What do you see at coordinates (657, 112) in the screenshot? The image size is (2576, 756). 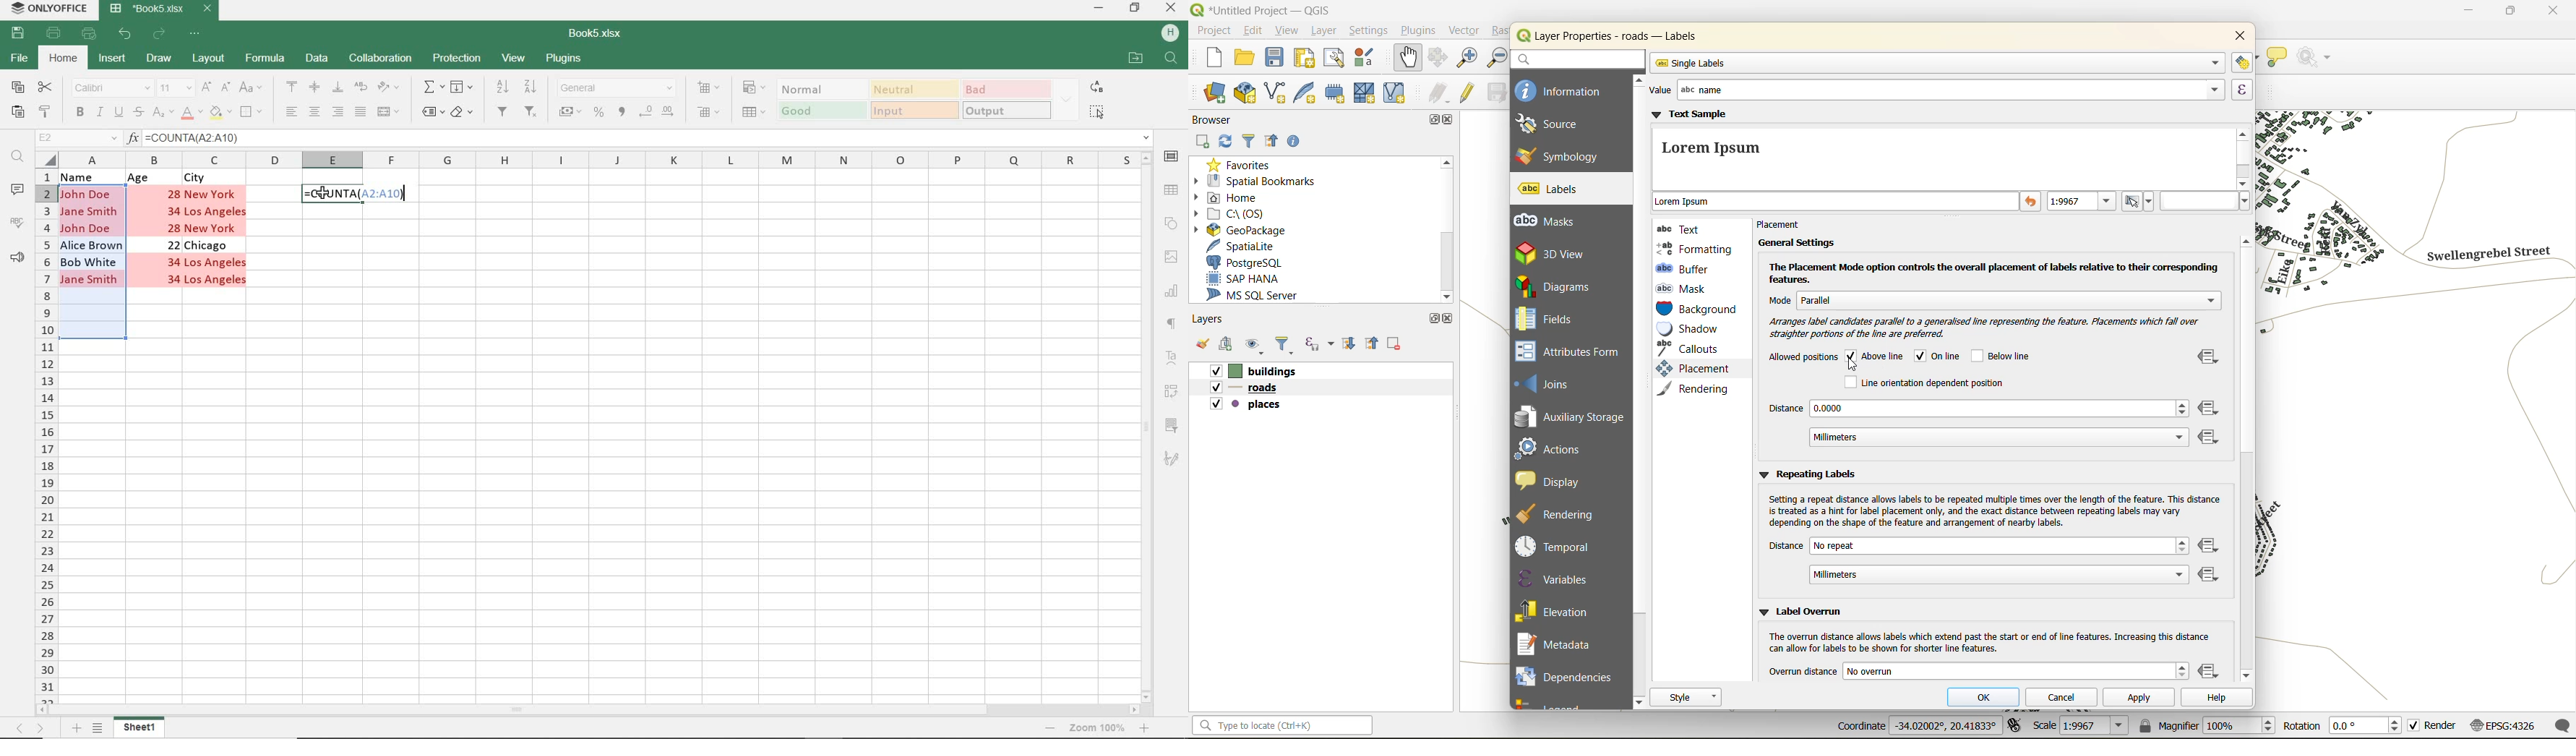 I see `CHANGE DECIMALS` at bounding box center [657, 112].